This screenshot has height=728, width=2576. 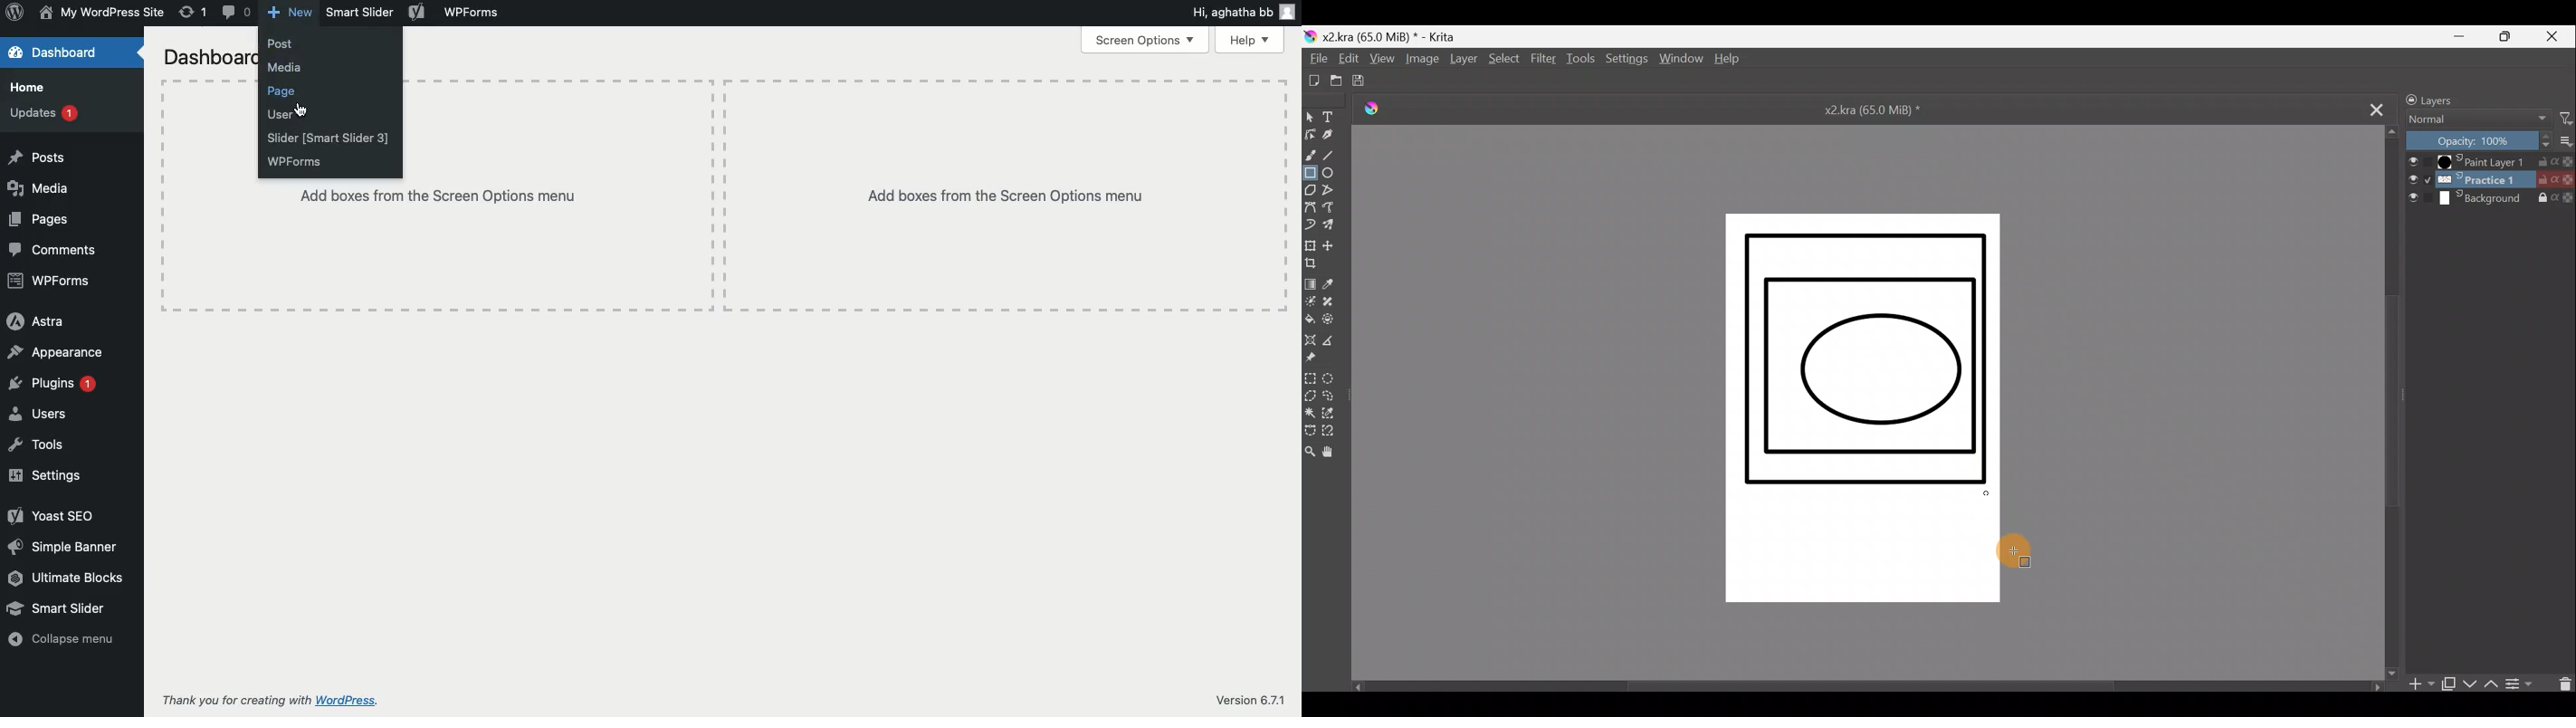 I want to click on Duplicate layer, so click(x=2448, y=686).